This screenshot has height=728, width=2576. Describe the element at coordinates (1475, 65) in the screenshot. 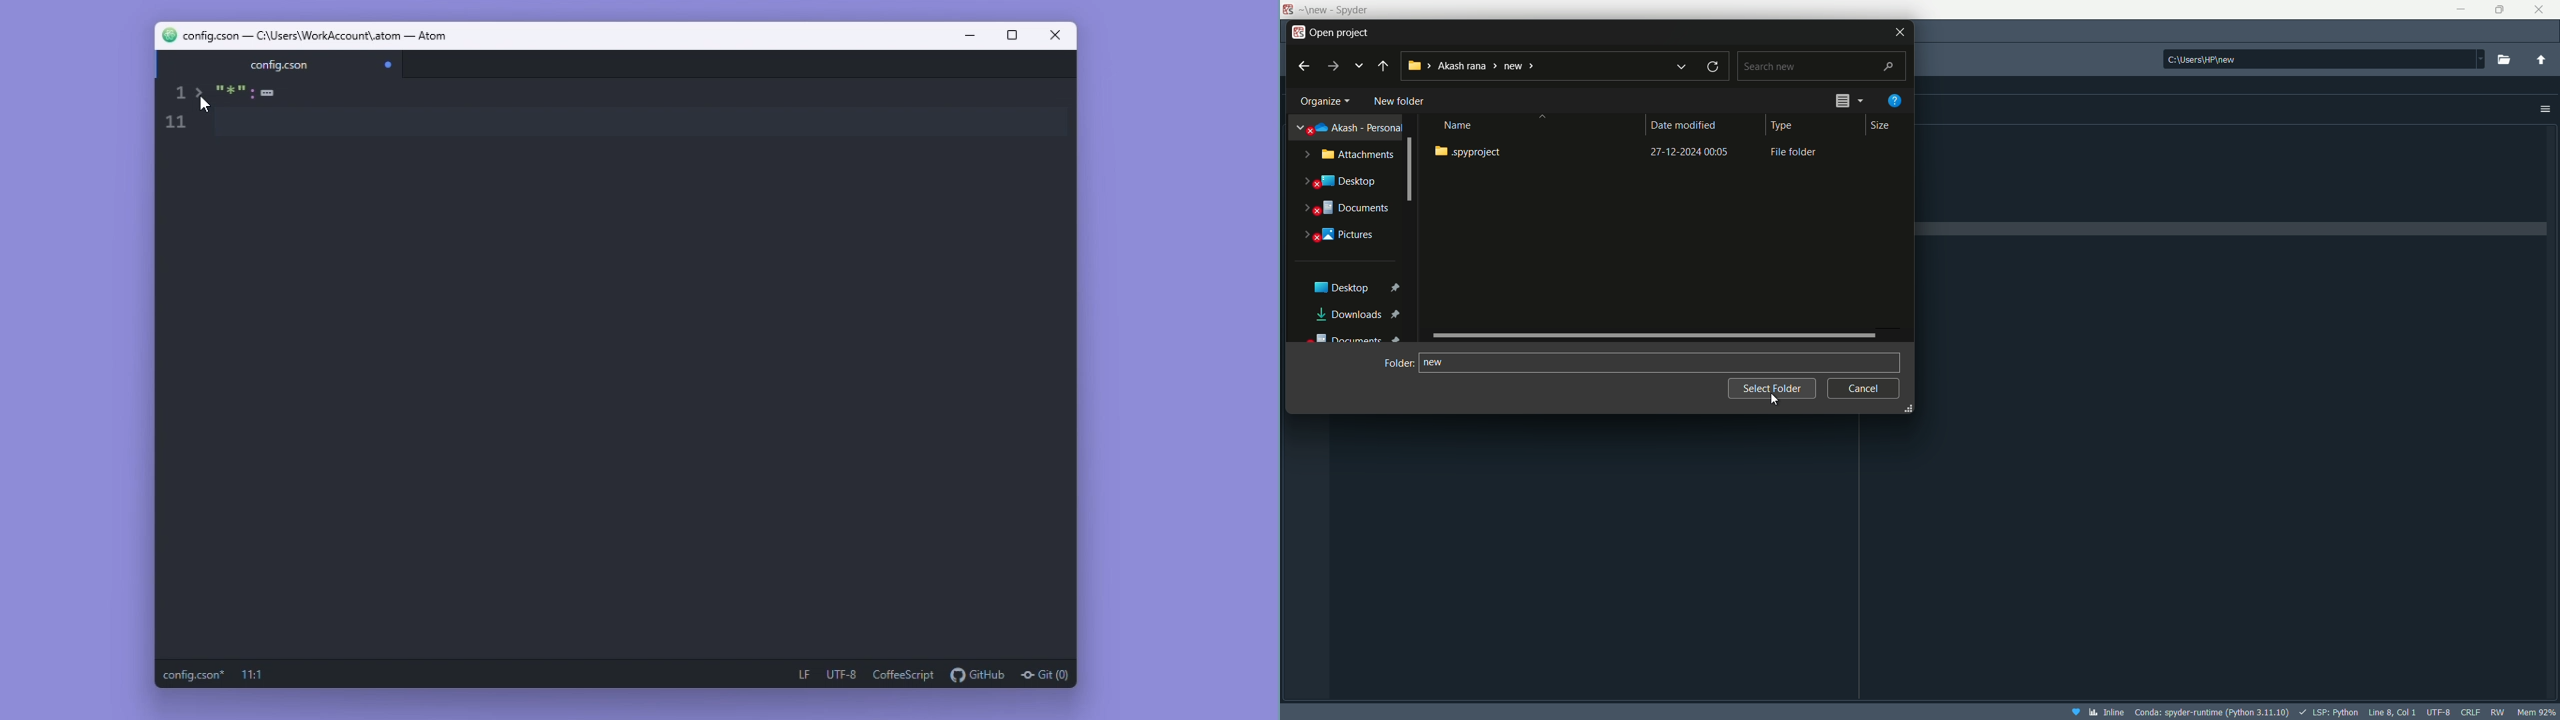

I see `current directory` at that location.